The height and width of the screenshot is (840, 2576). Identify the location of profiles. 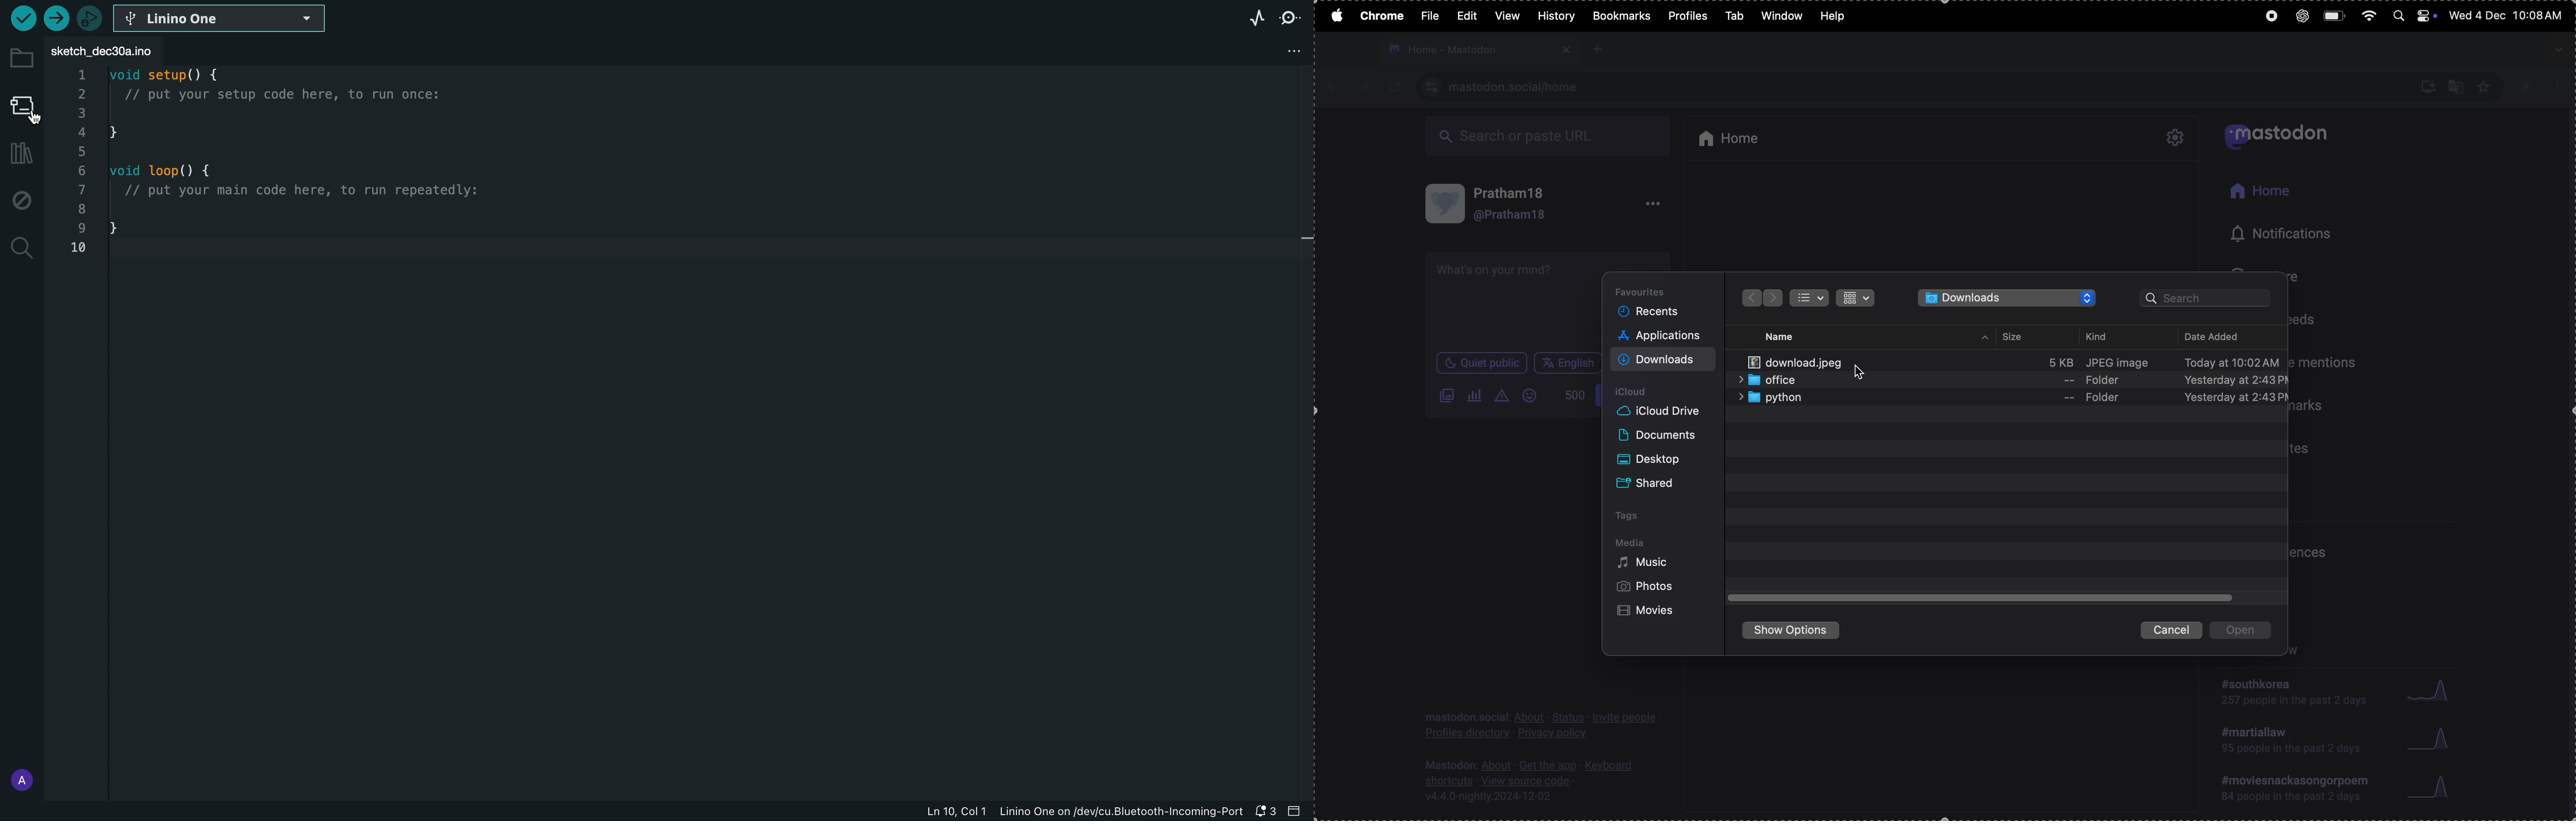
(1687, 16).